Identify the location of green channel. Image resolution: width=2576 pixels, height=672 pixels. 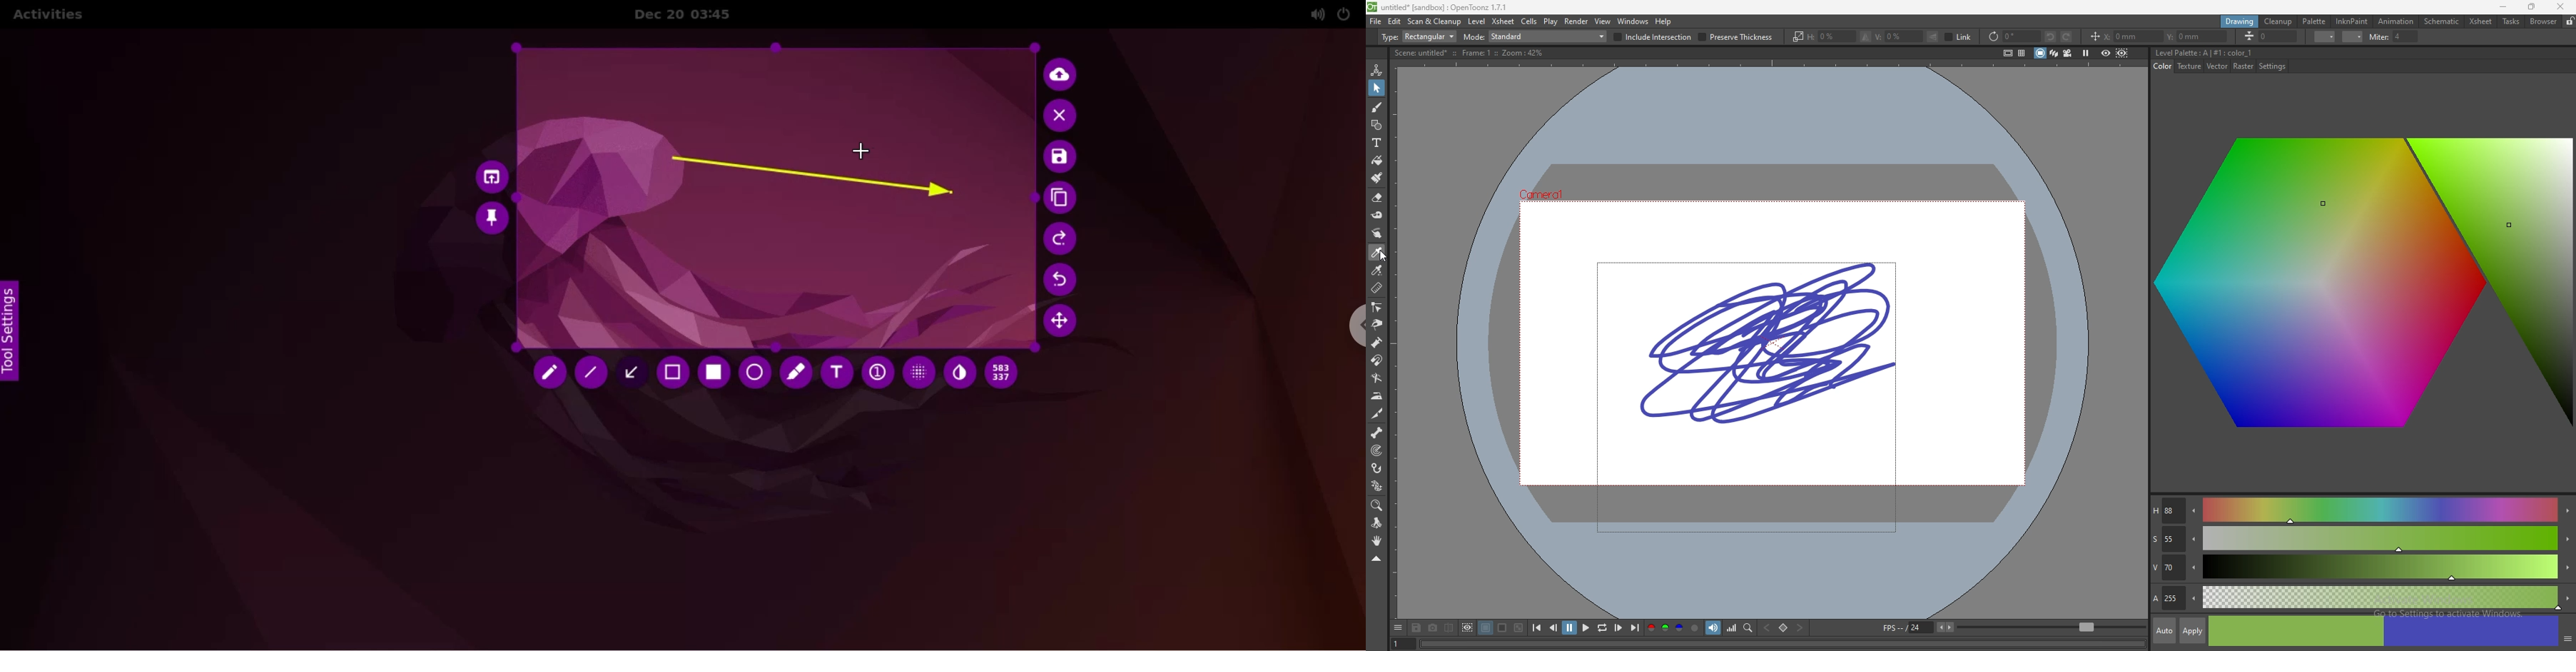
(1665, 628).